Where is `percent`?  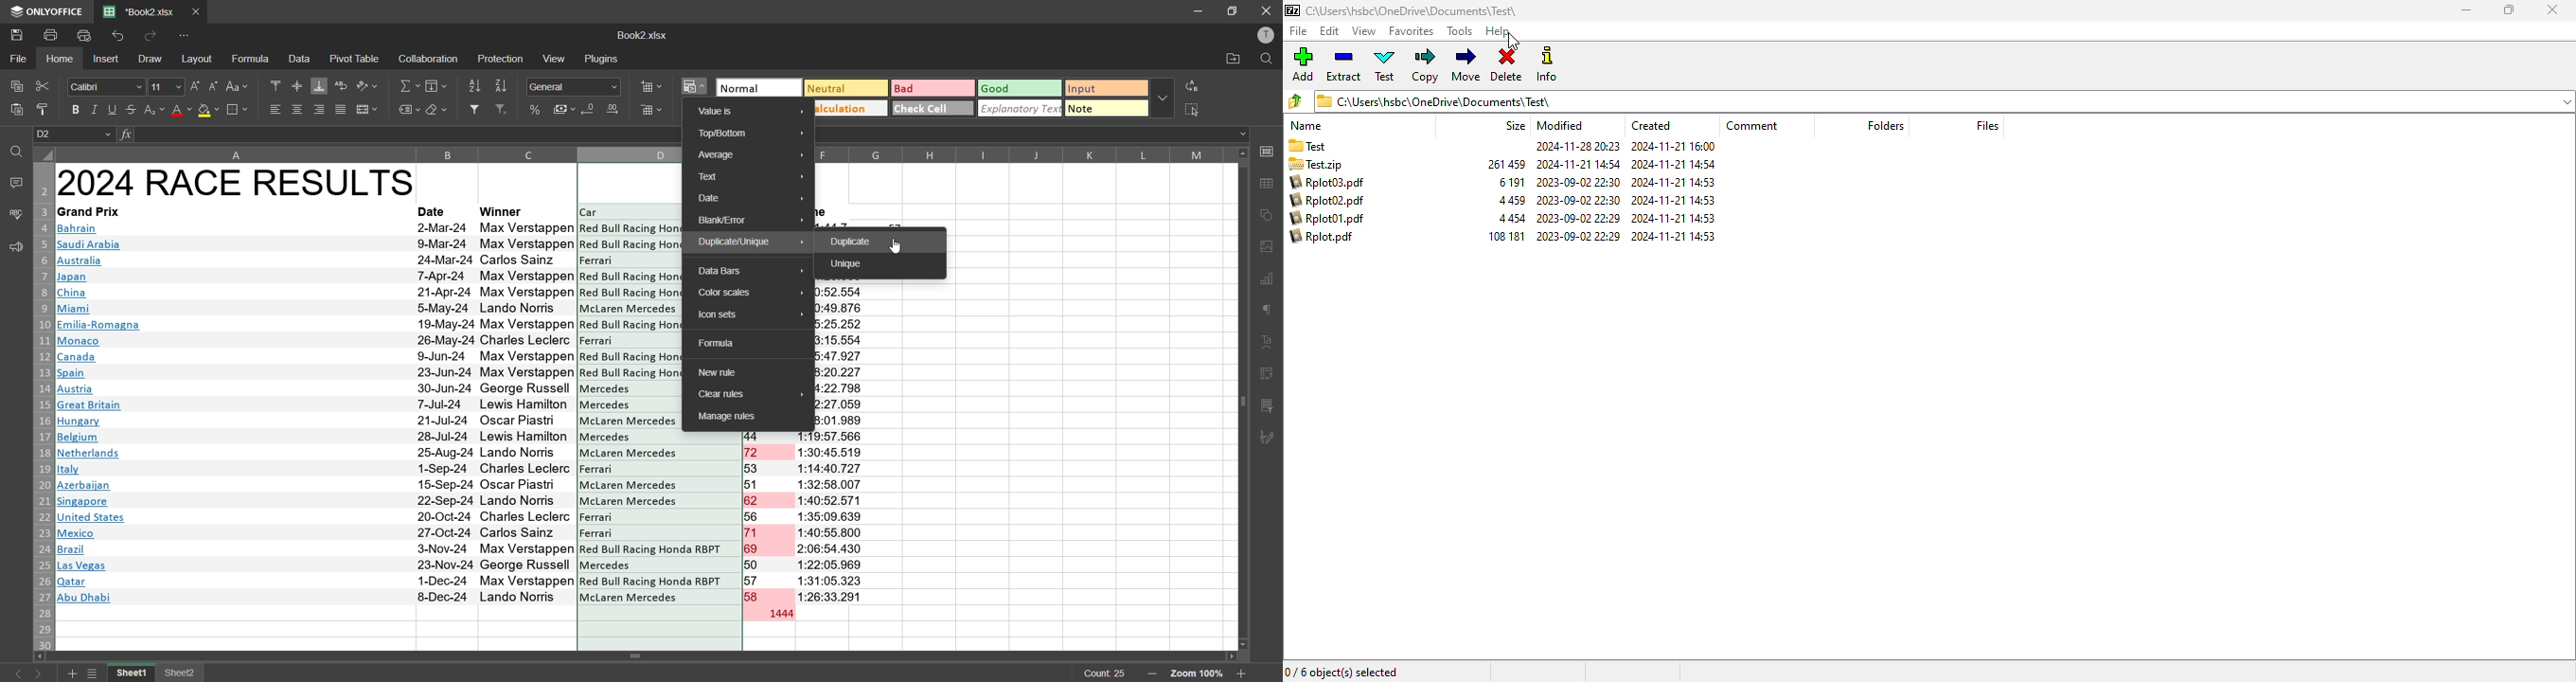 percent is located at coordinates (536, 110).